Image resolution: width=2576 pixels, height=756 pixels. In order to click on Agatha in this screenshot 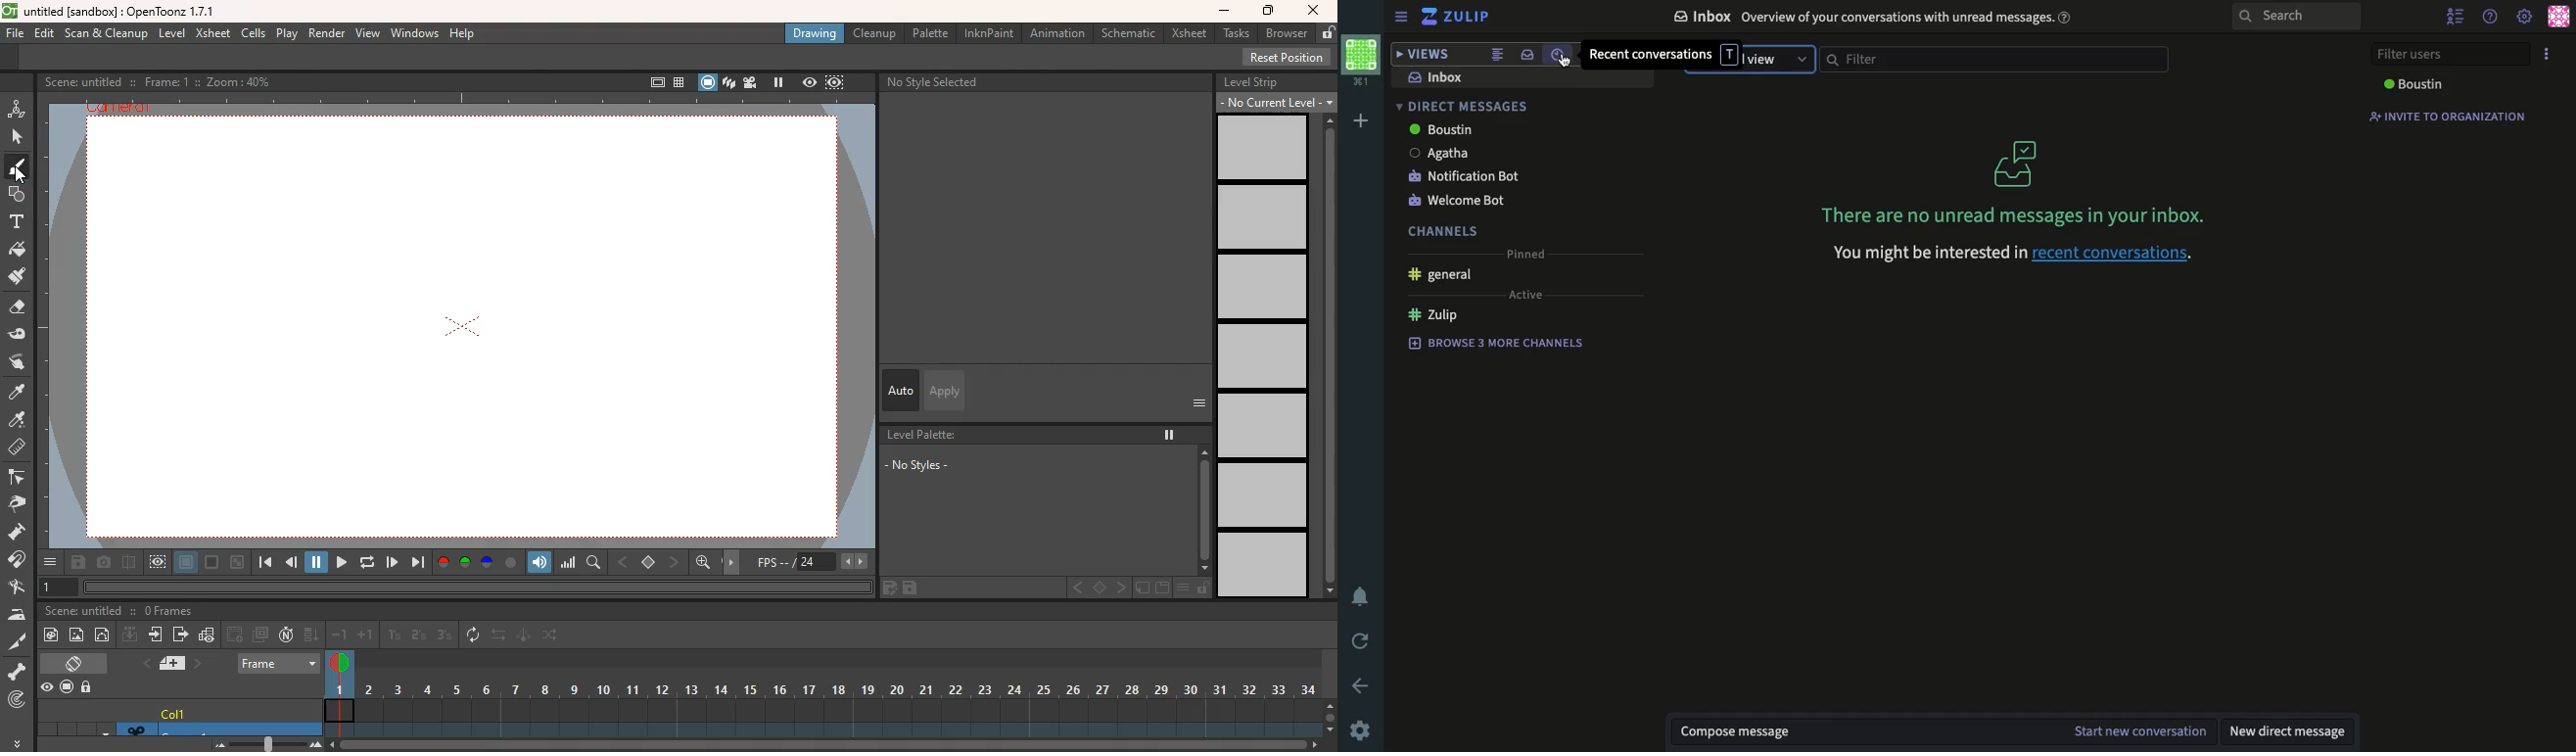, I will do `click(1436, 152)`.